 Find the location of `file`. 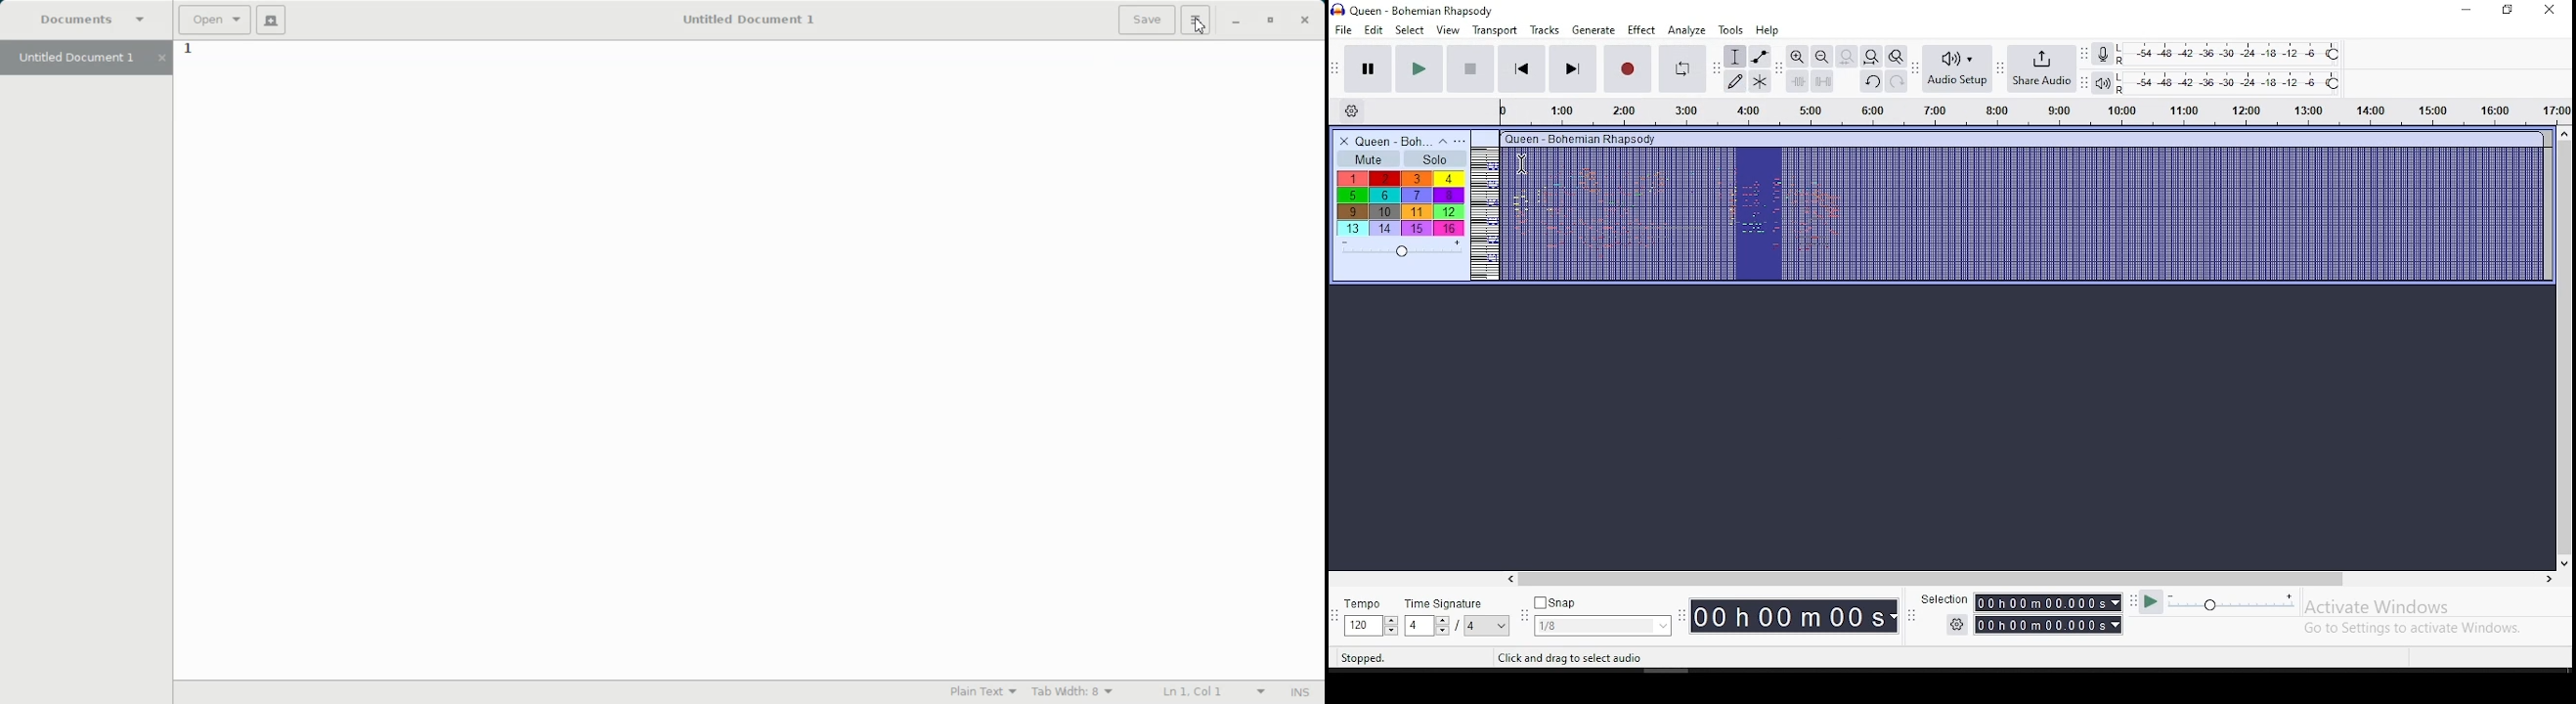

file is located at coordinates (1340, 29).